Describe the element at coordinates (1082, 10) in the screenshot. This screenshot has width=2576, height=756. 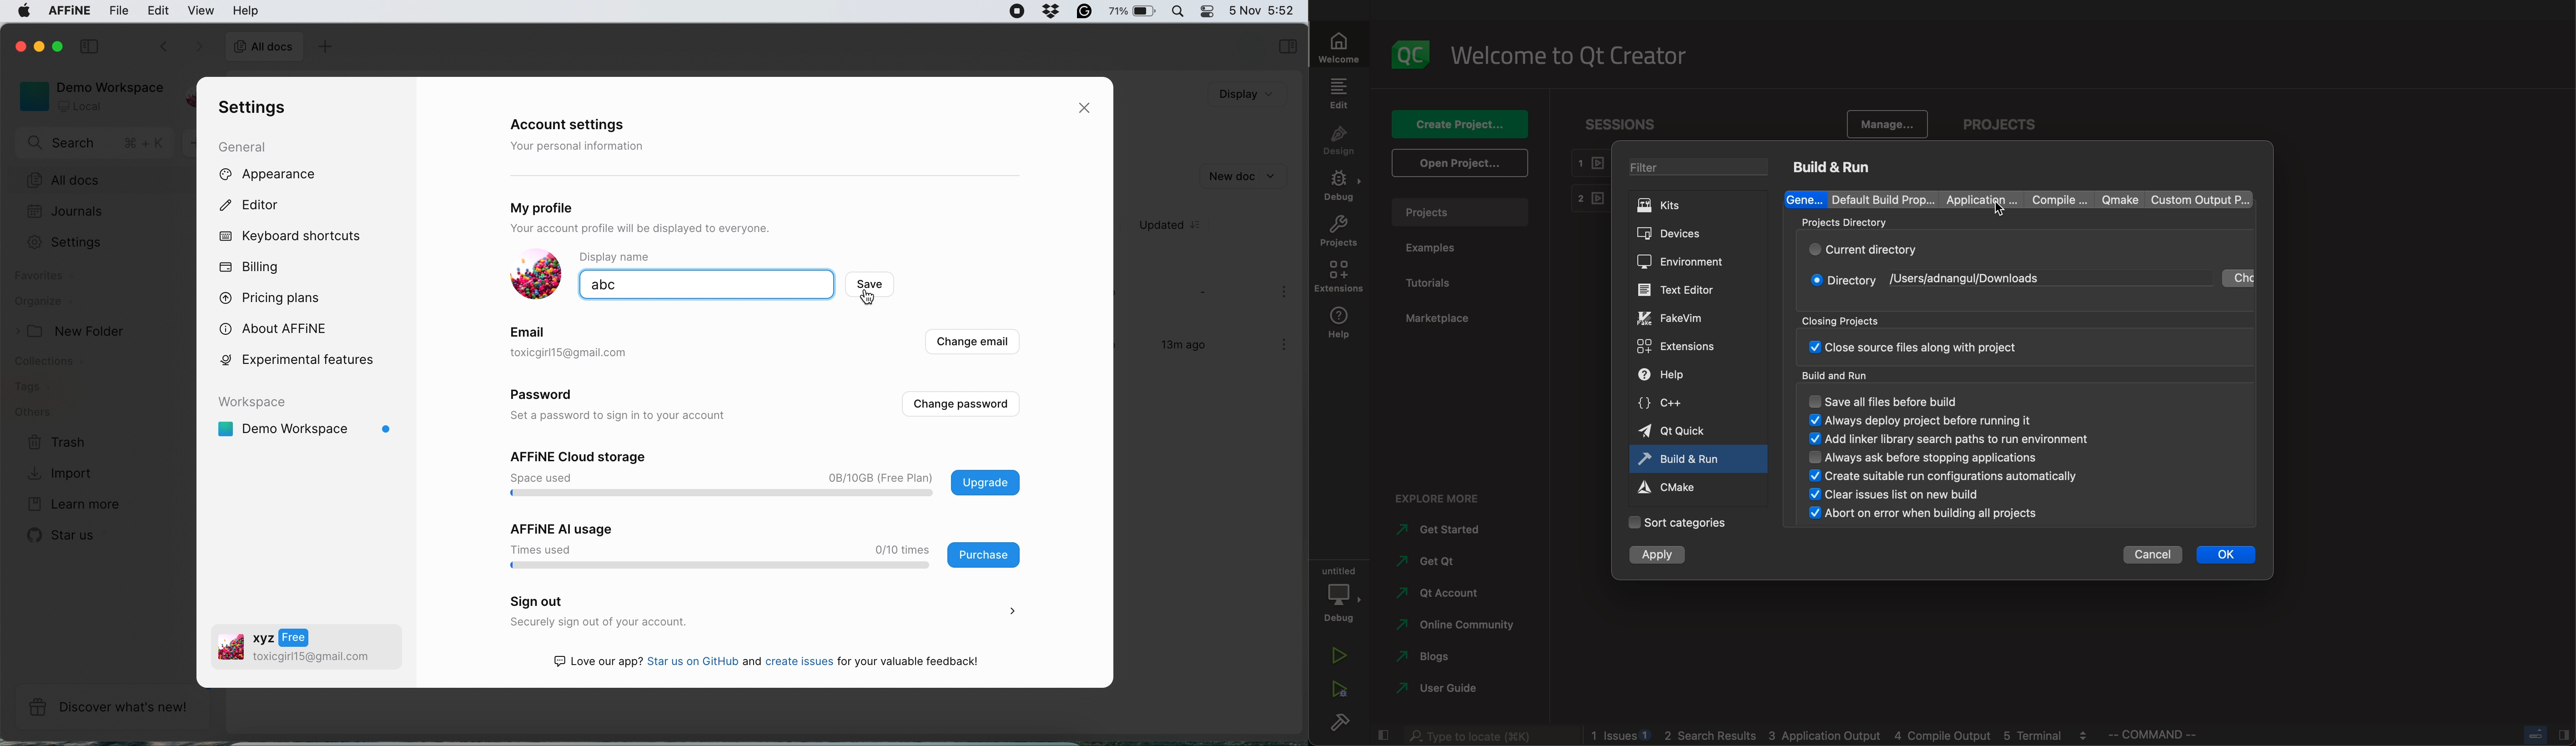
I see `grammarly` at that location.